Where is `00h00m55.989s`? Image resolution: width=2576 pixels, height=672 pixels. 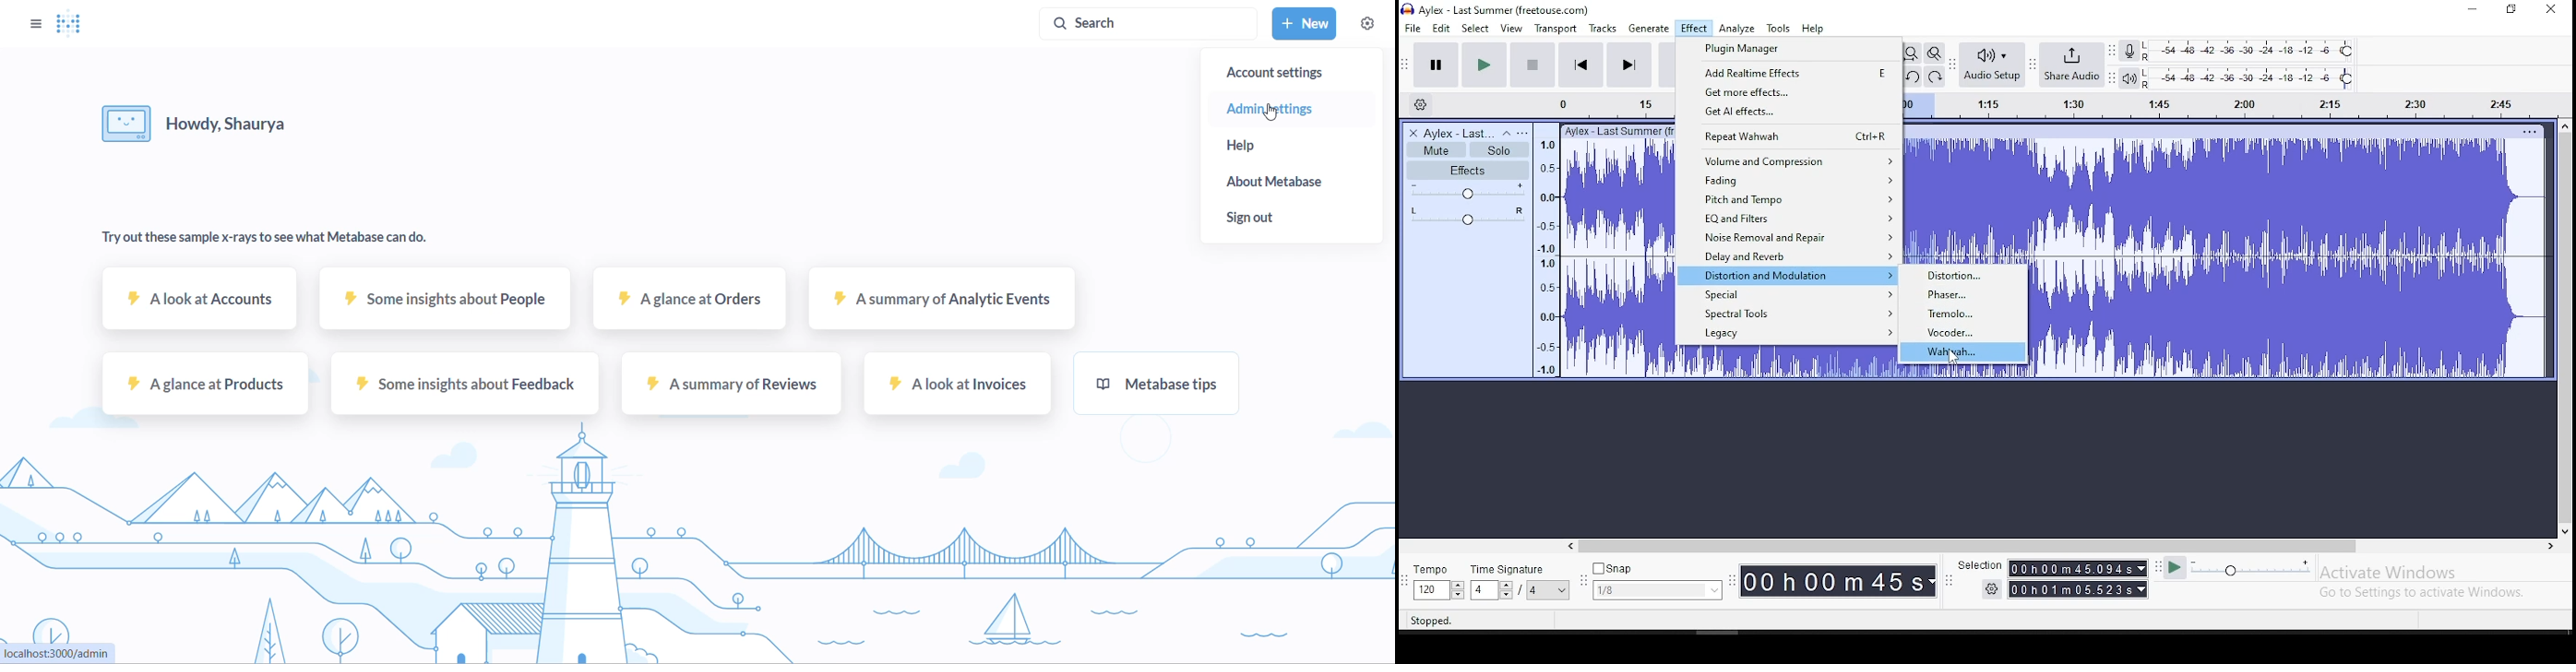
00h00m55.989s is located at coordinates (2079, 568).